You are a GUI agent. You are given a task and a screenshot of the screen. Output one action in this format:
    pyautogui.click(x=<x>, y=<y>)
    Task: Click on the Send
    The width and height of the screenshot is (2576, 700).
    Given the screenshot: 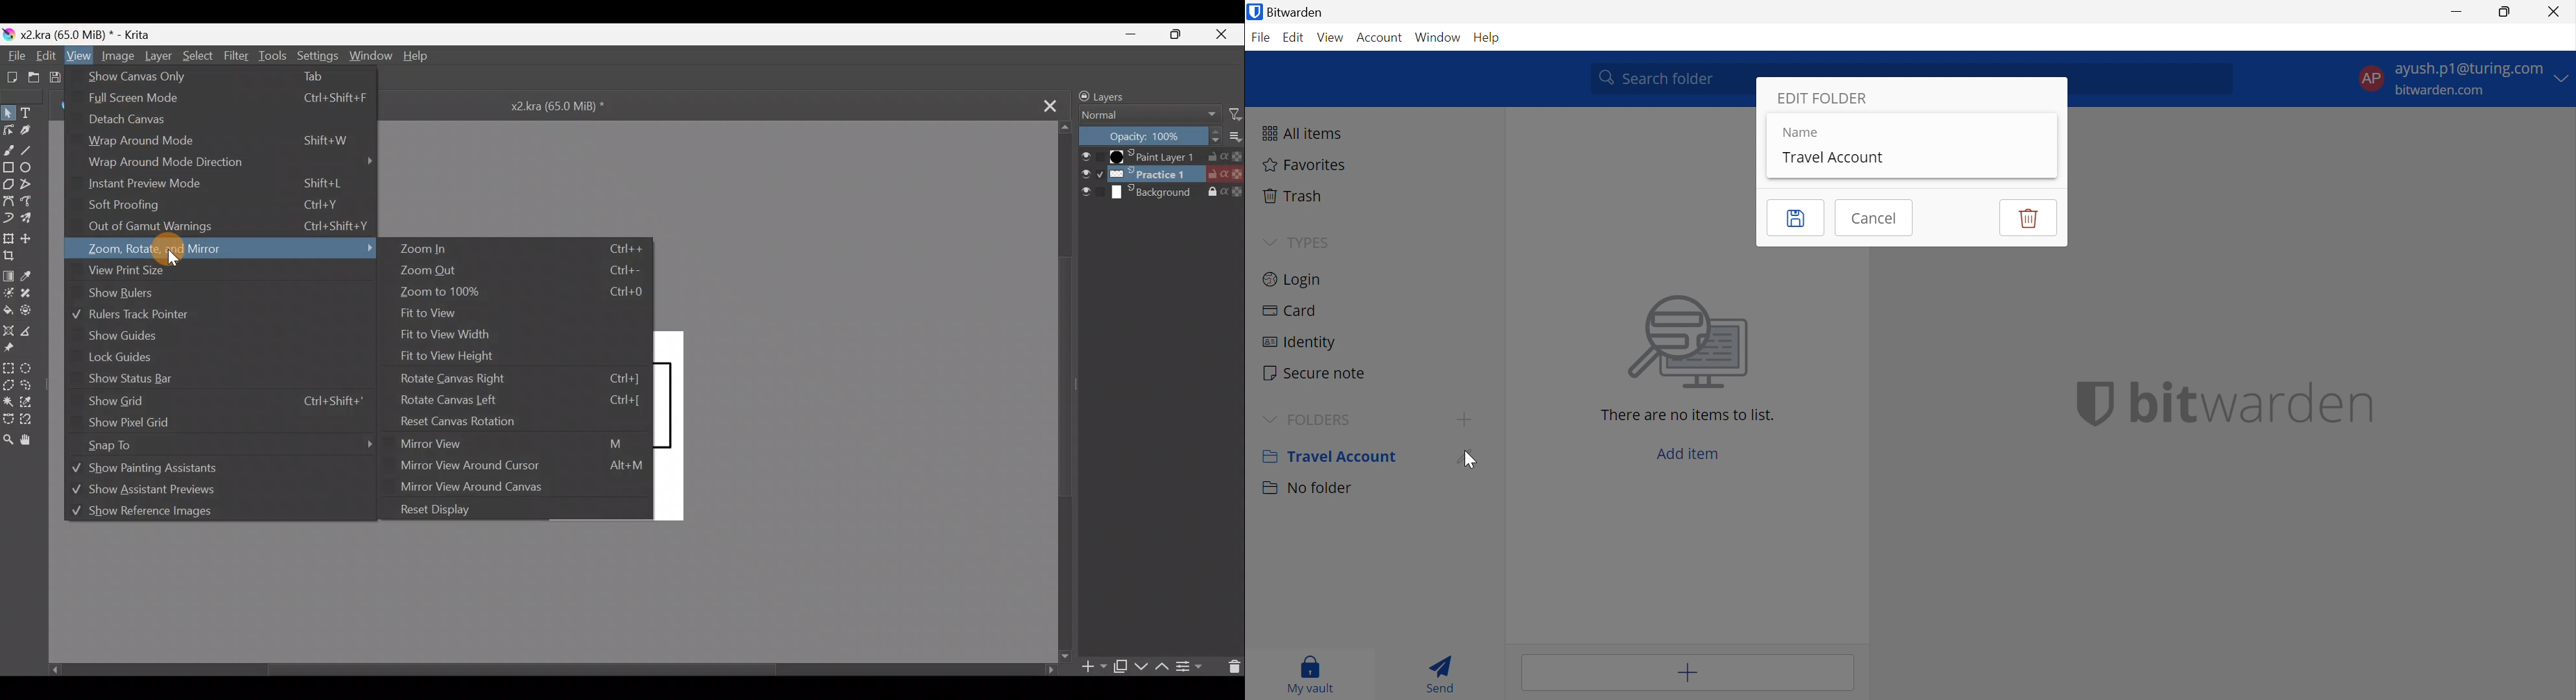 What is the action you would take?
    pyautogui.click(x=1442, y=674)
    